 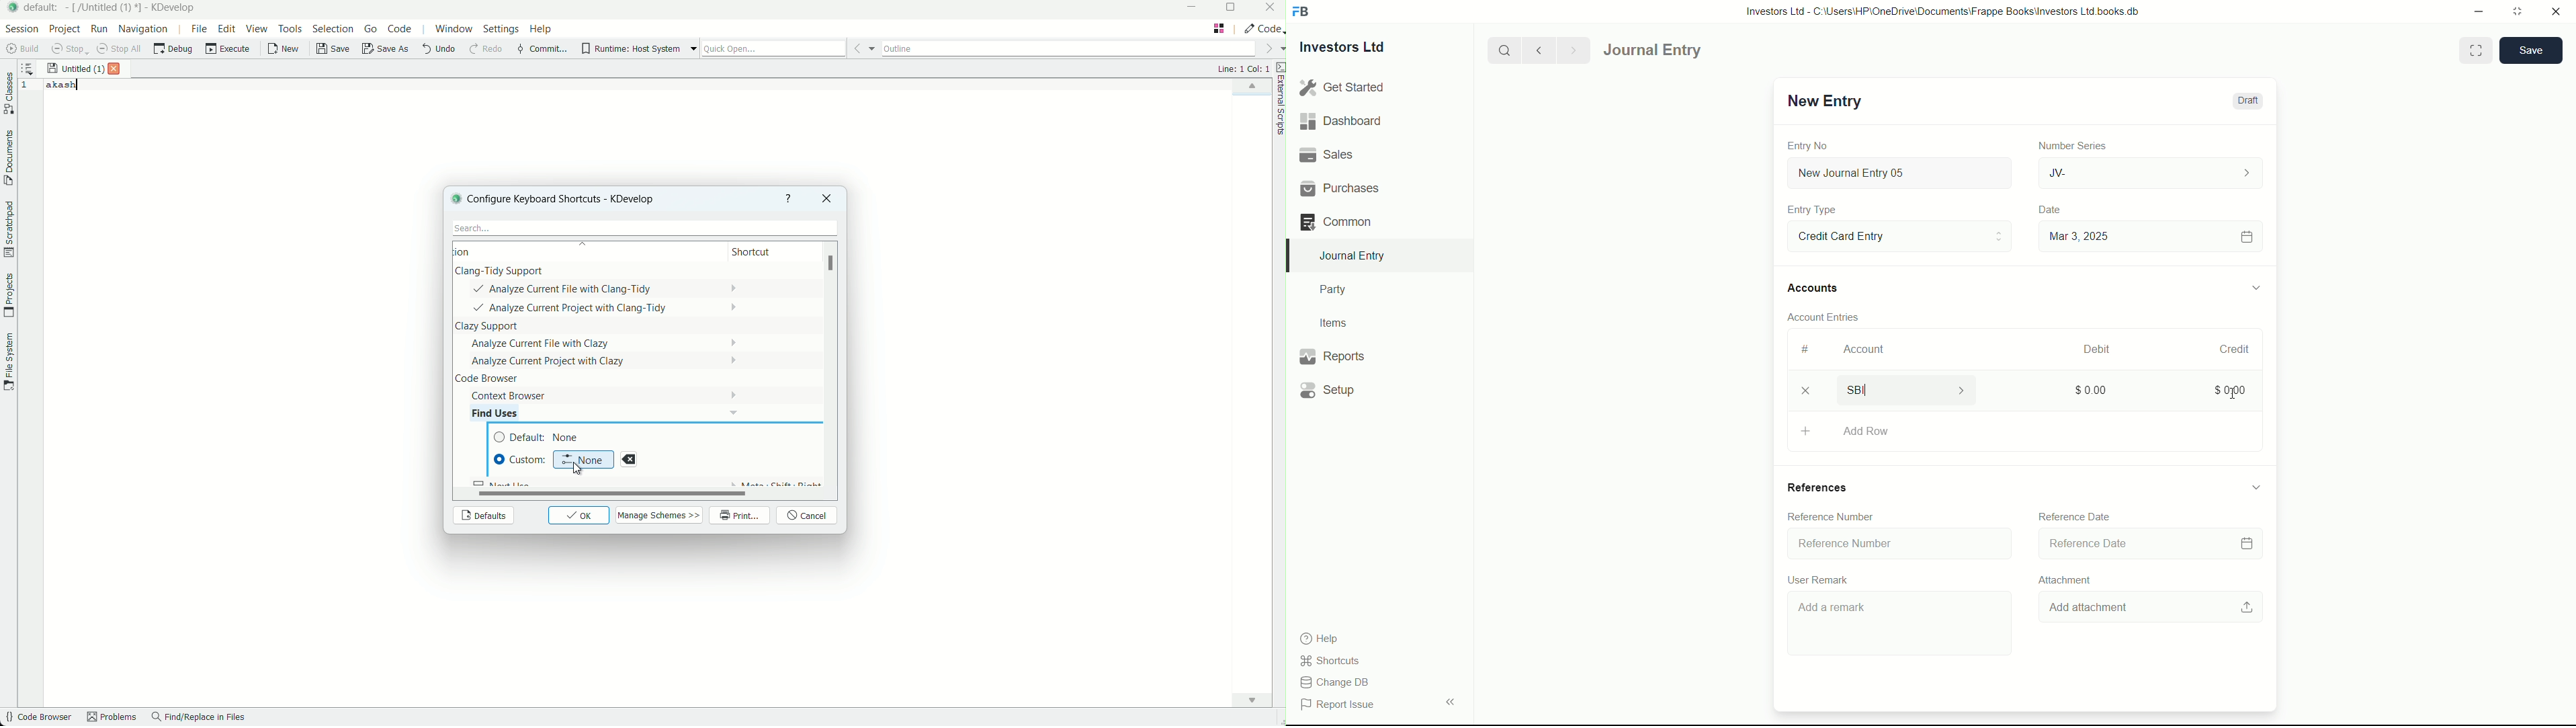 What do you see at coordinates (1896, 543) in the screenshot?
I see `Reference Number` at bounding box center [1896, 543].